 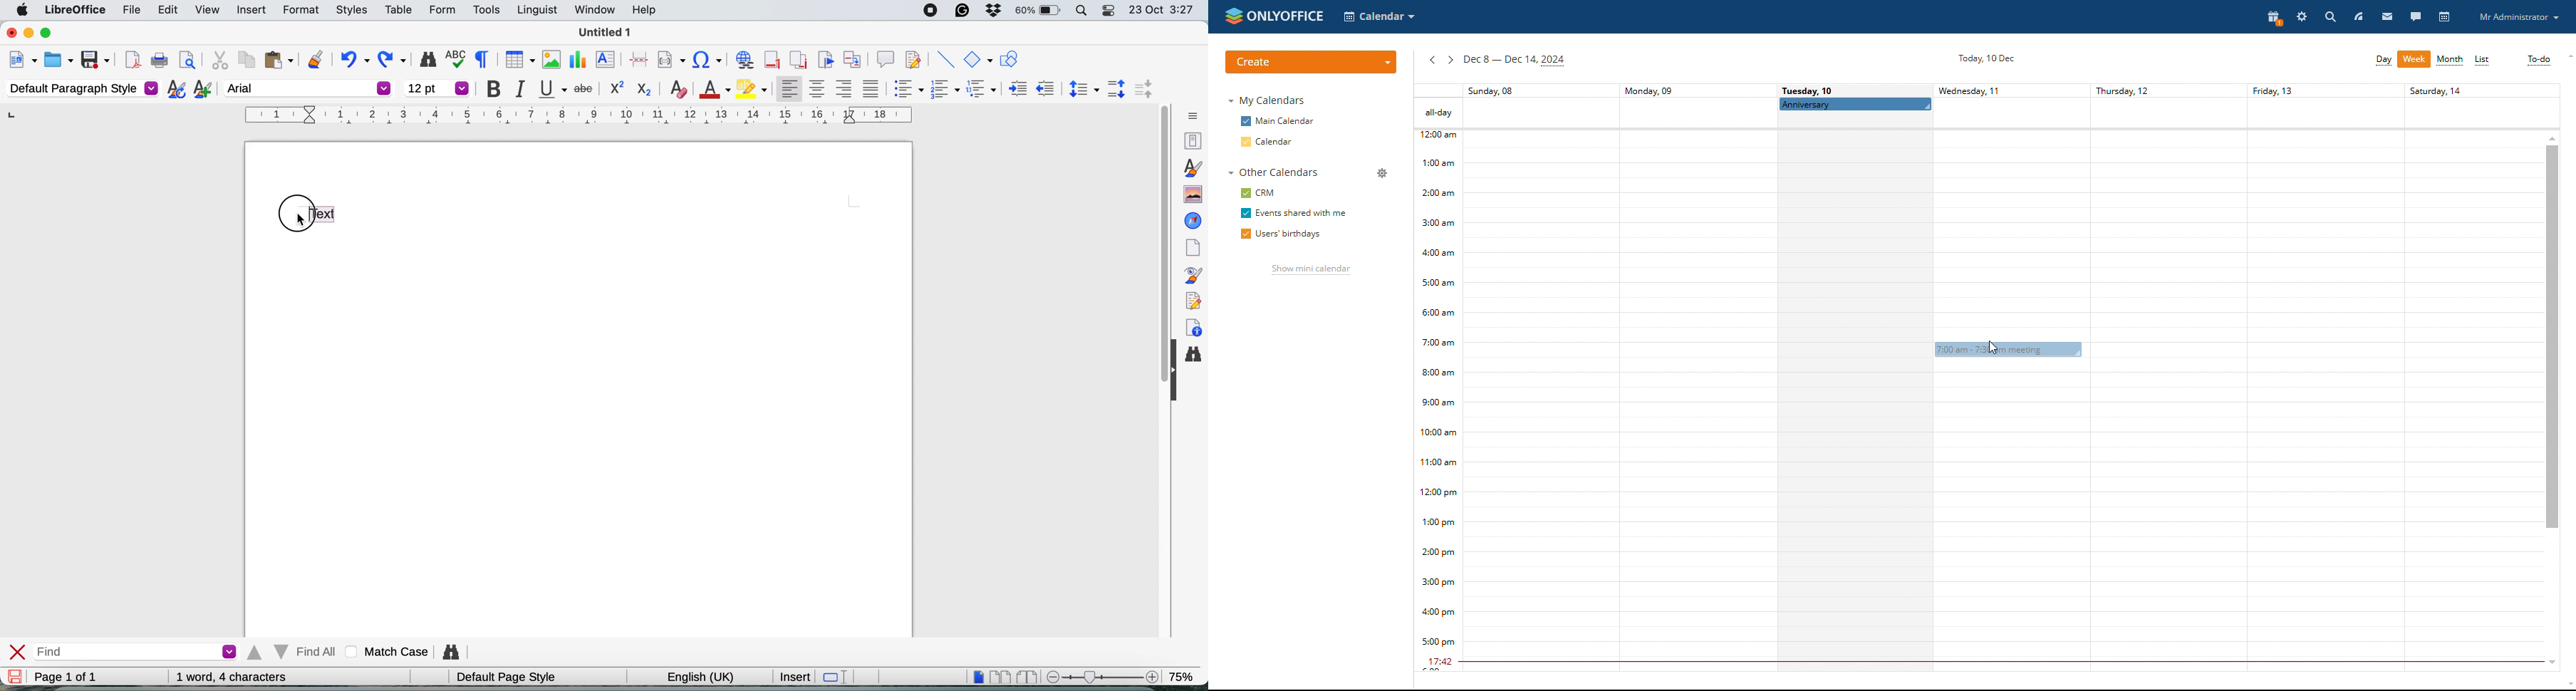 What do you see at coordinates (2483, 61) in the screenshot?
I see `list view` at bounding box center [2483, 61].